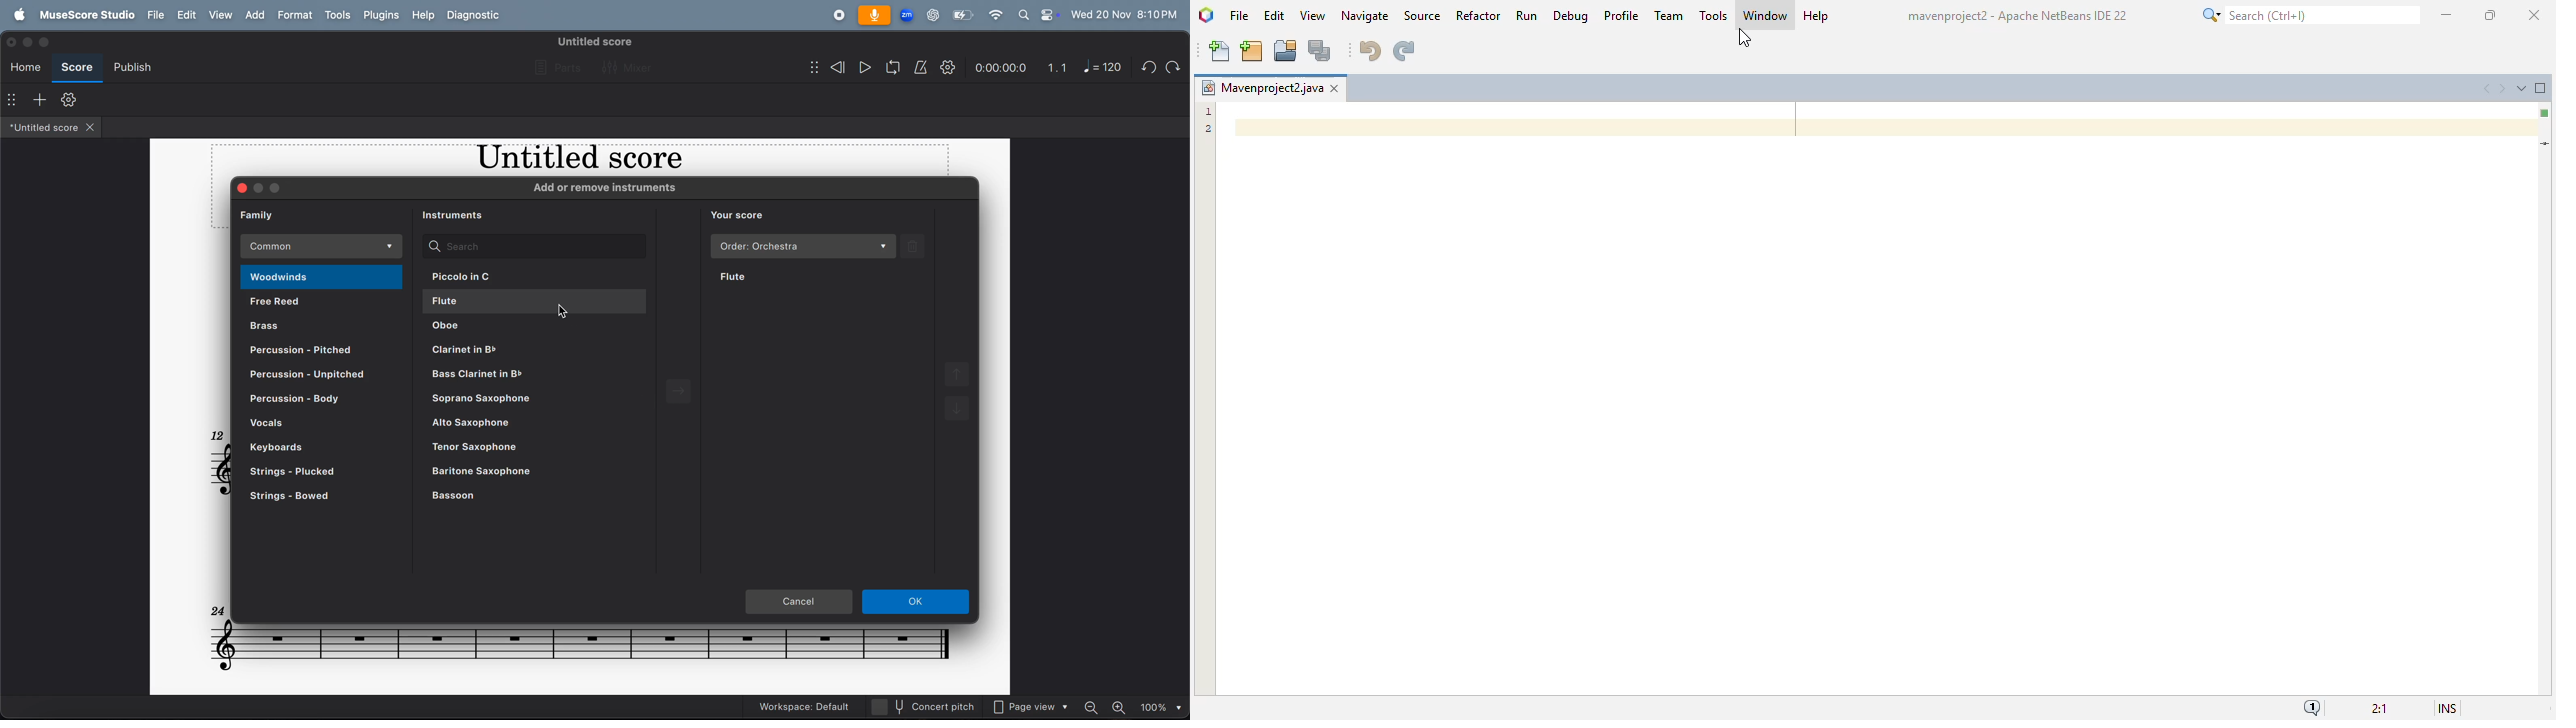 This screenshot has height=728, width=2576. What do you see at coordinates (326, 303) in the screenshot?
I see `free reed` at bounding box center [326, 303].